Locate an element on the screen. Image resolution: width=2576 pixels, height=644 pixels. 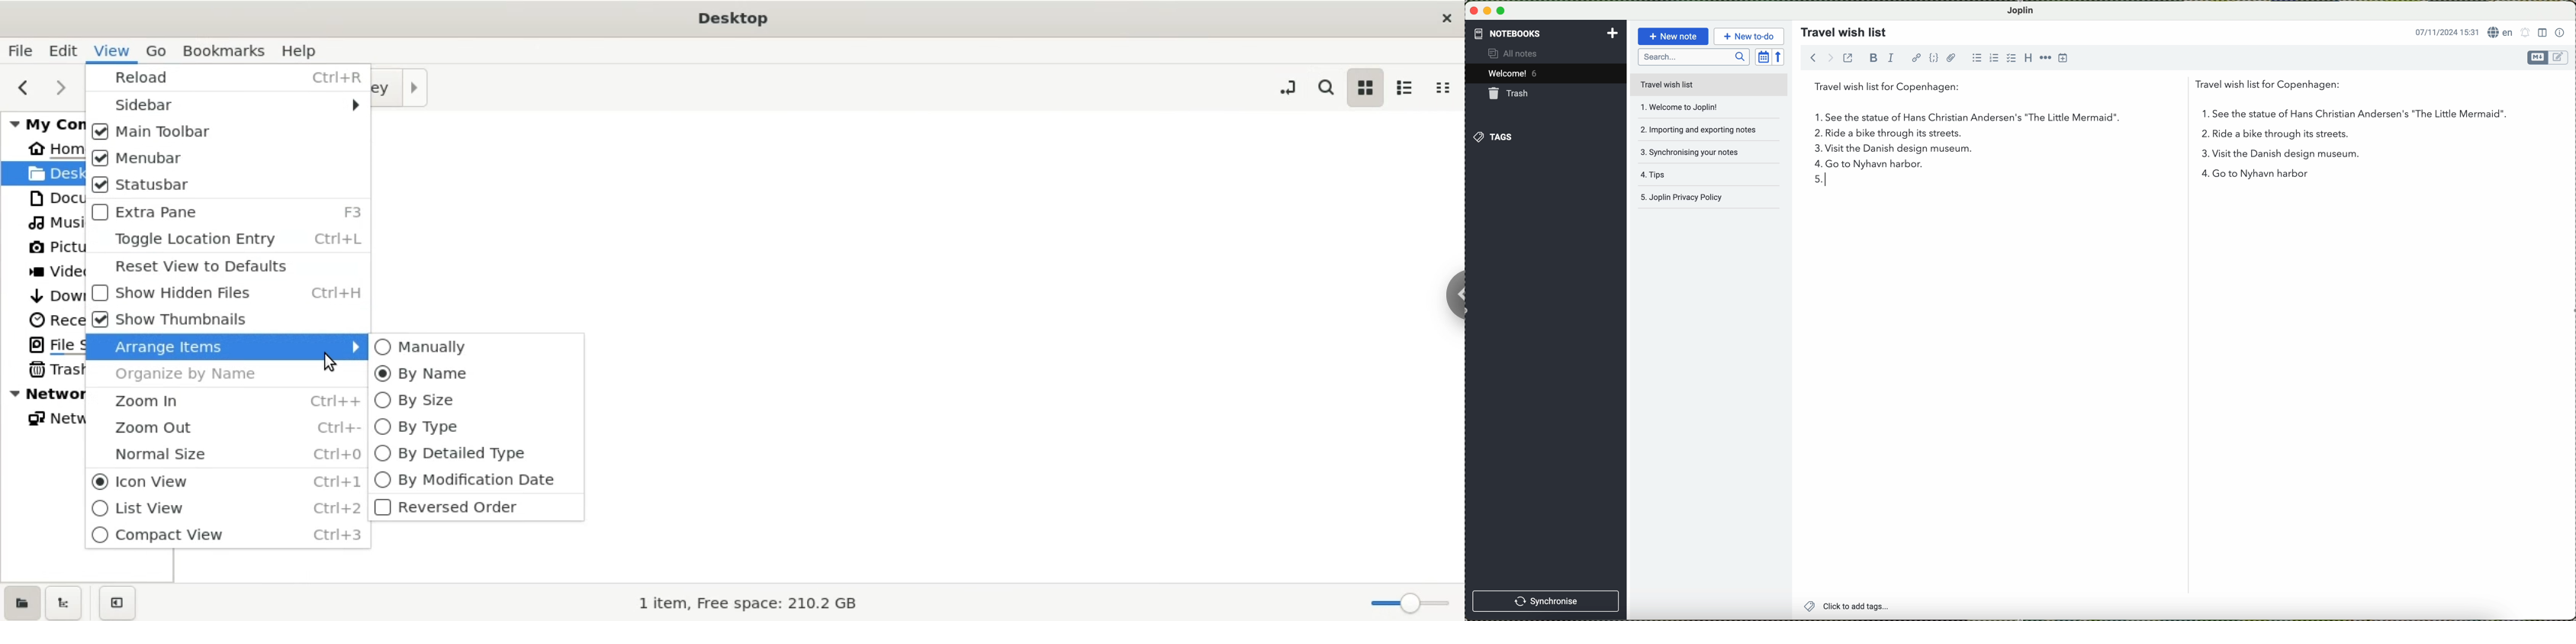
trash is located at coordinates (1510, 93).